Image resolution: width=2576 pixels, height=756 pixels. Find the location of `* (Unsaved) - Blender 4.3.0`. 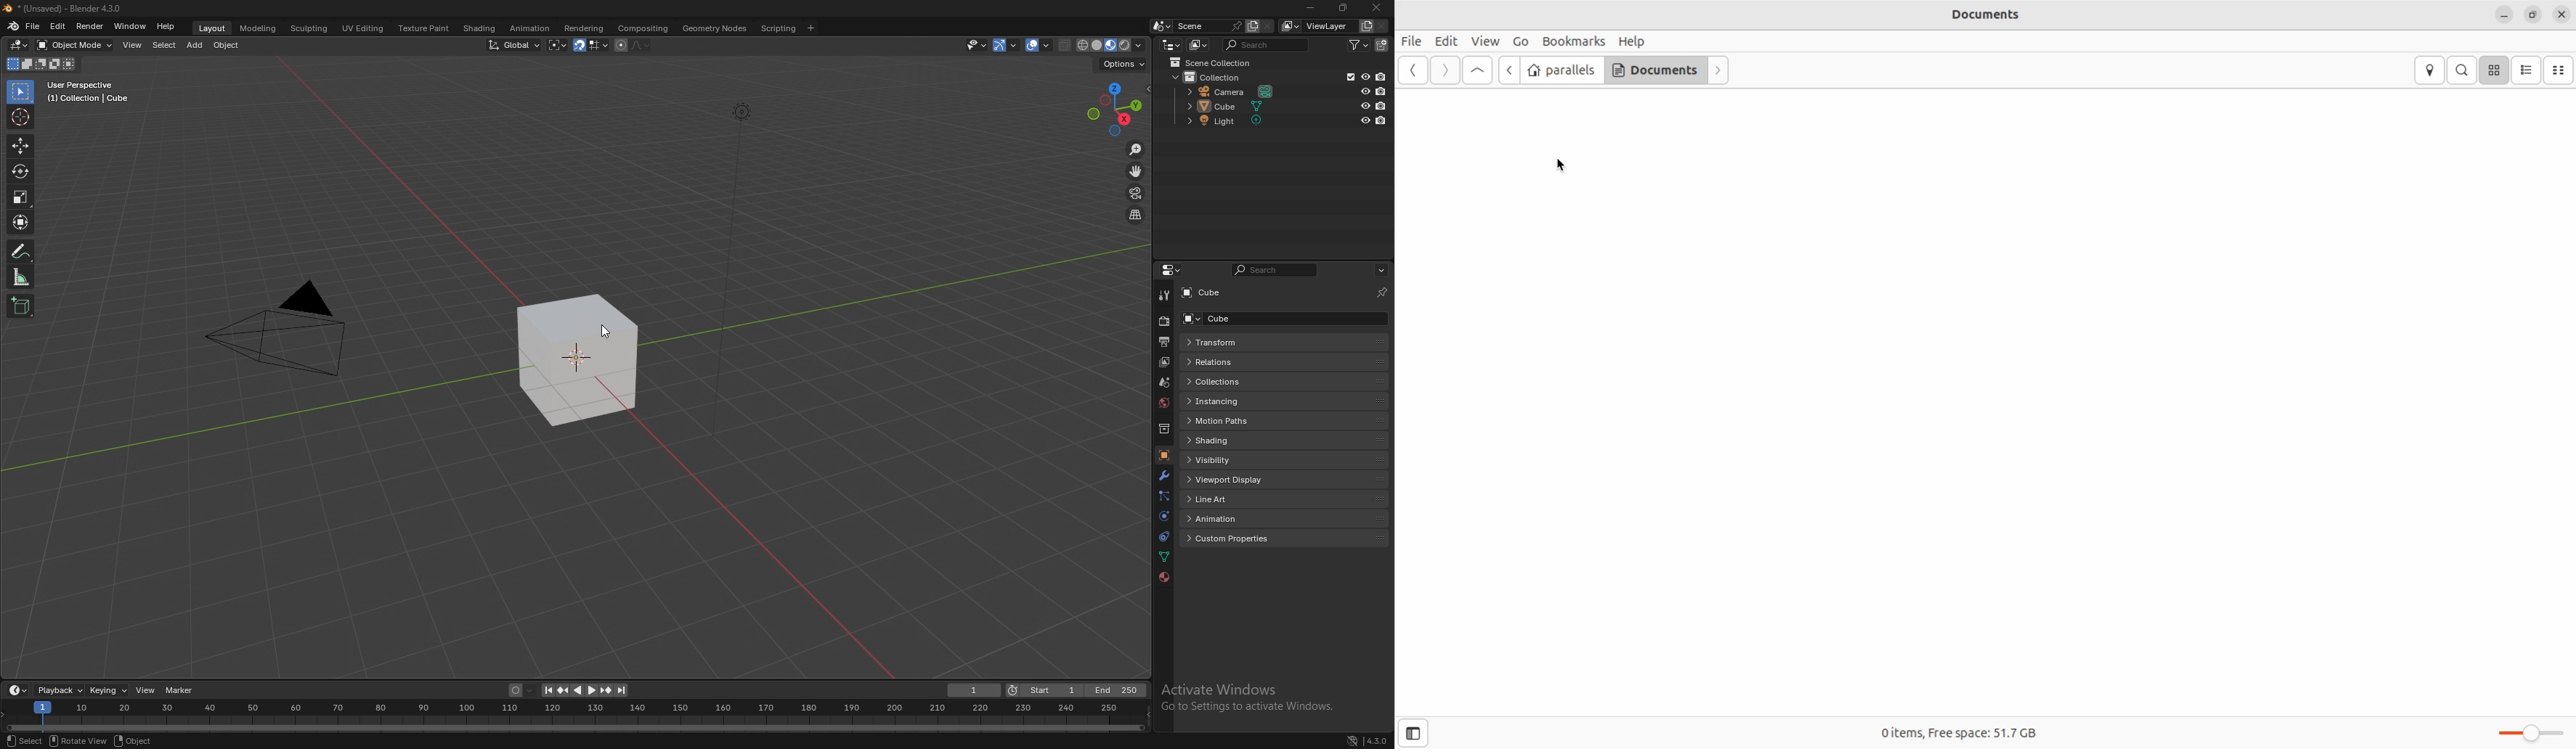

* (Unsaved) - Blender 4.3.0 is located at coordinates (73, 9).